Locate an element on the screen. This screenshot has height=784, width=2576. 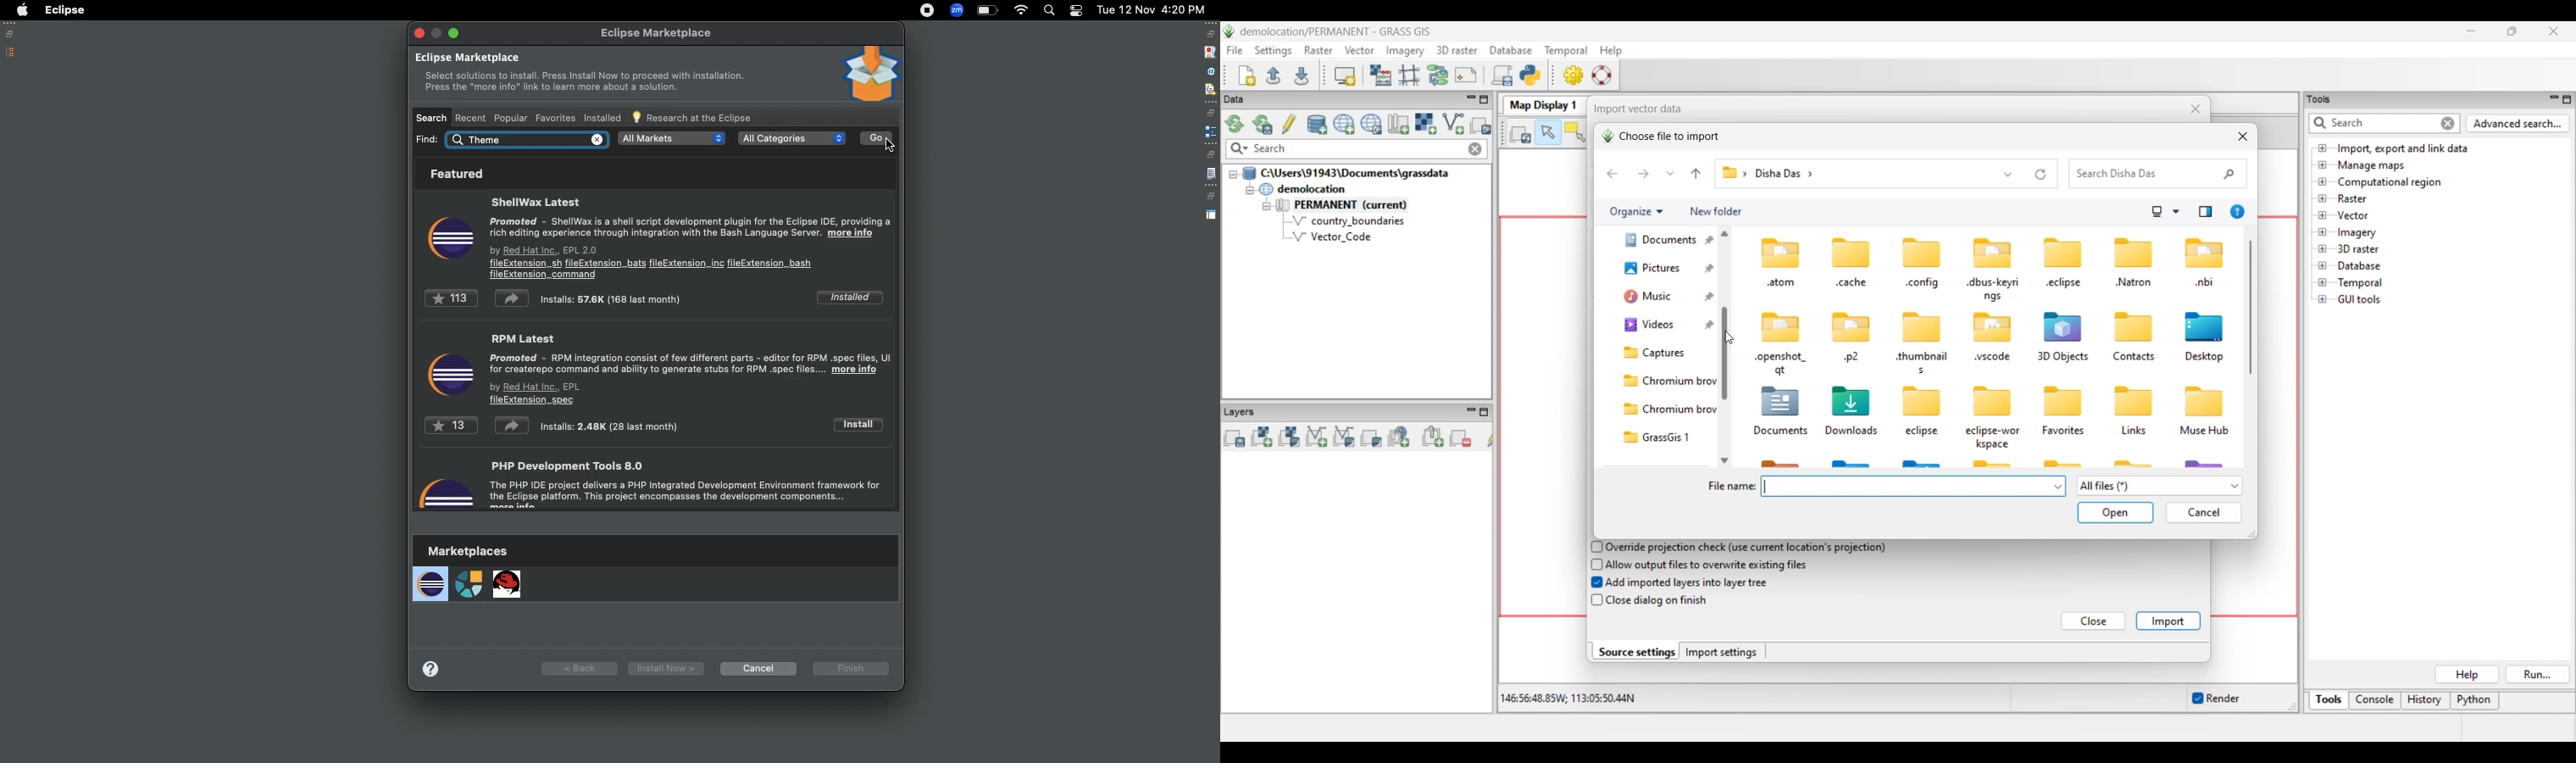
Eclipse marketplace is located at coordinates (579, 75).